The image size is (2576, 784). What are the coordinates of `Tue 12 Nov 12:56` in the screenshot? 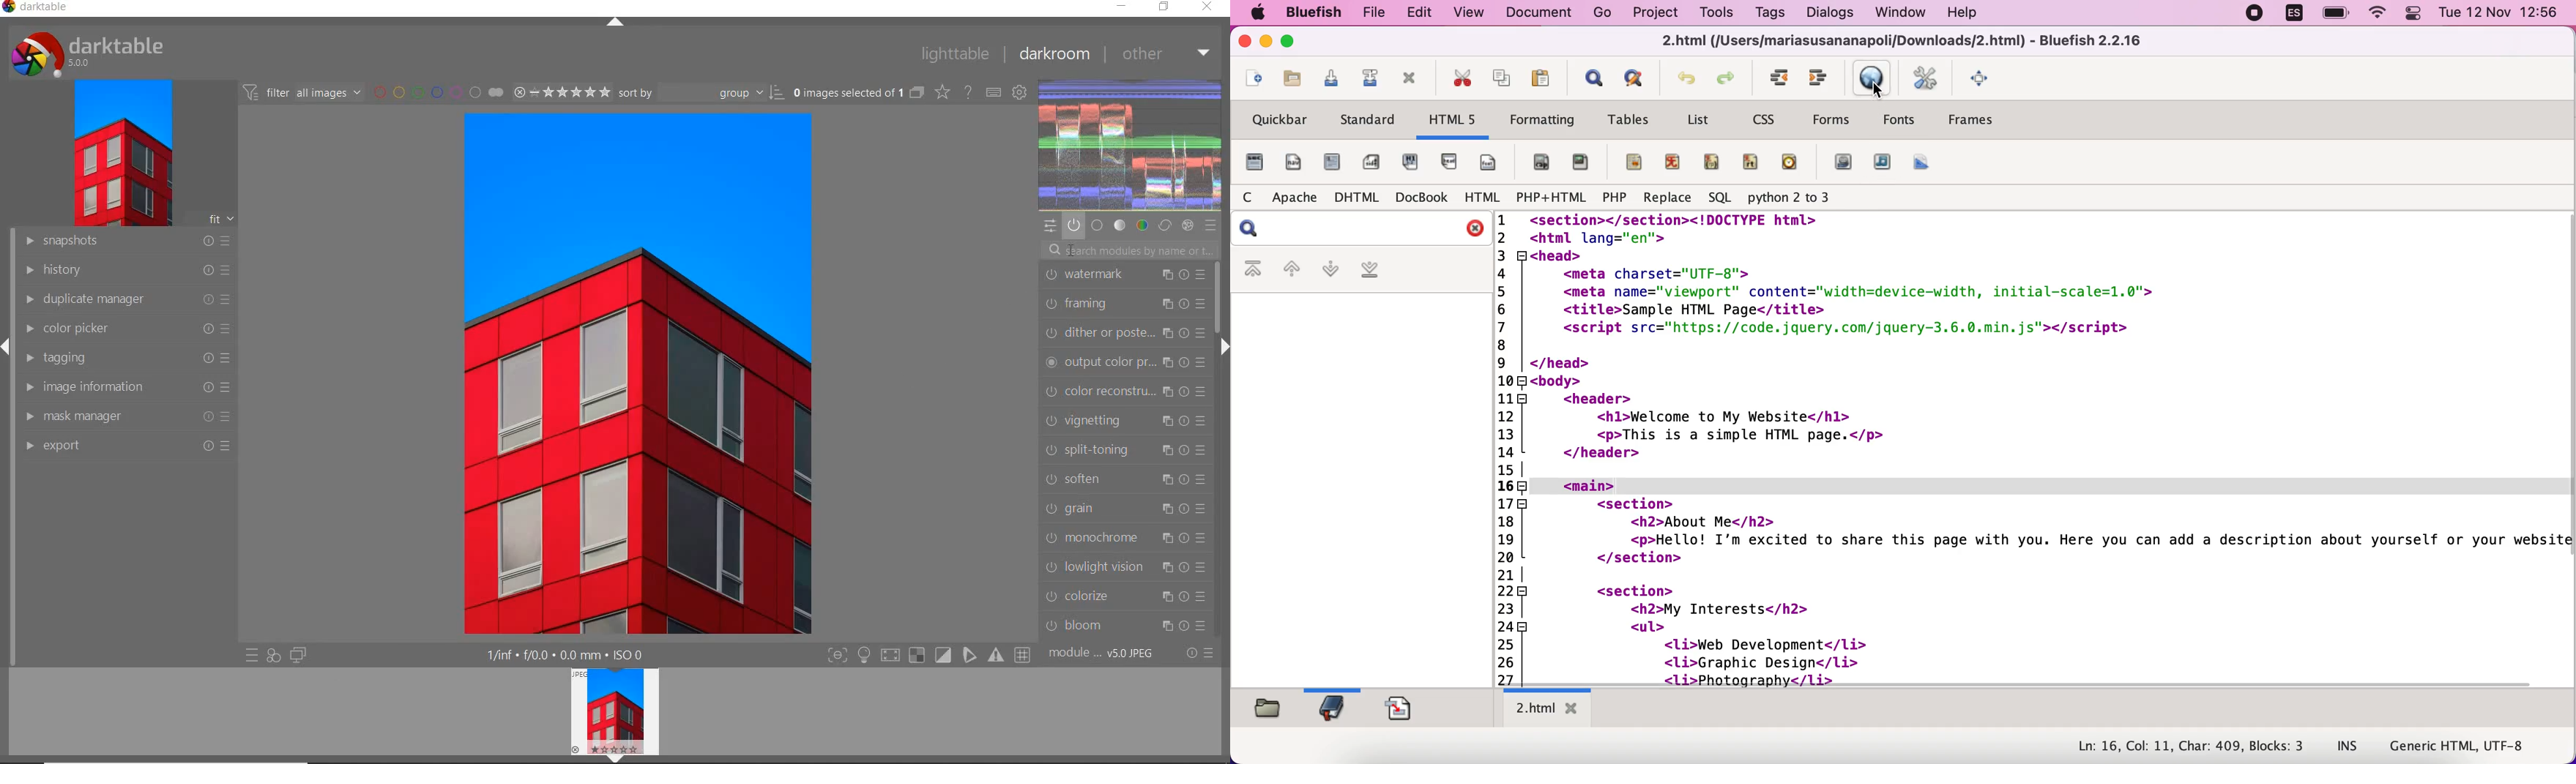 It's located at (2496, 16).